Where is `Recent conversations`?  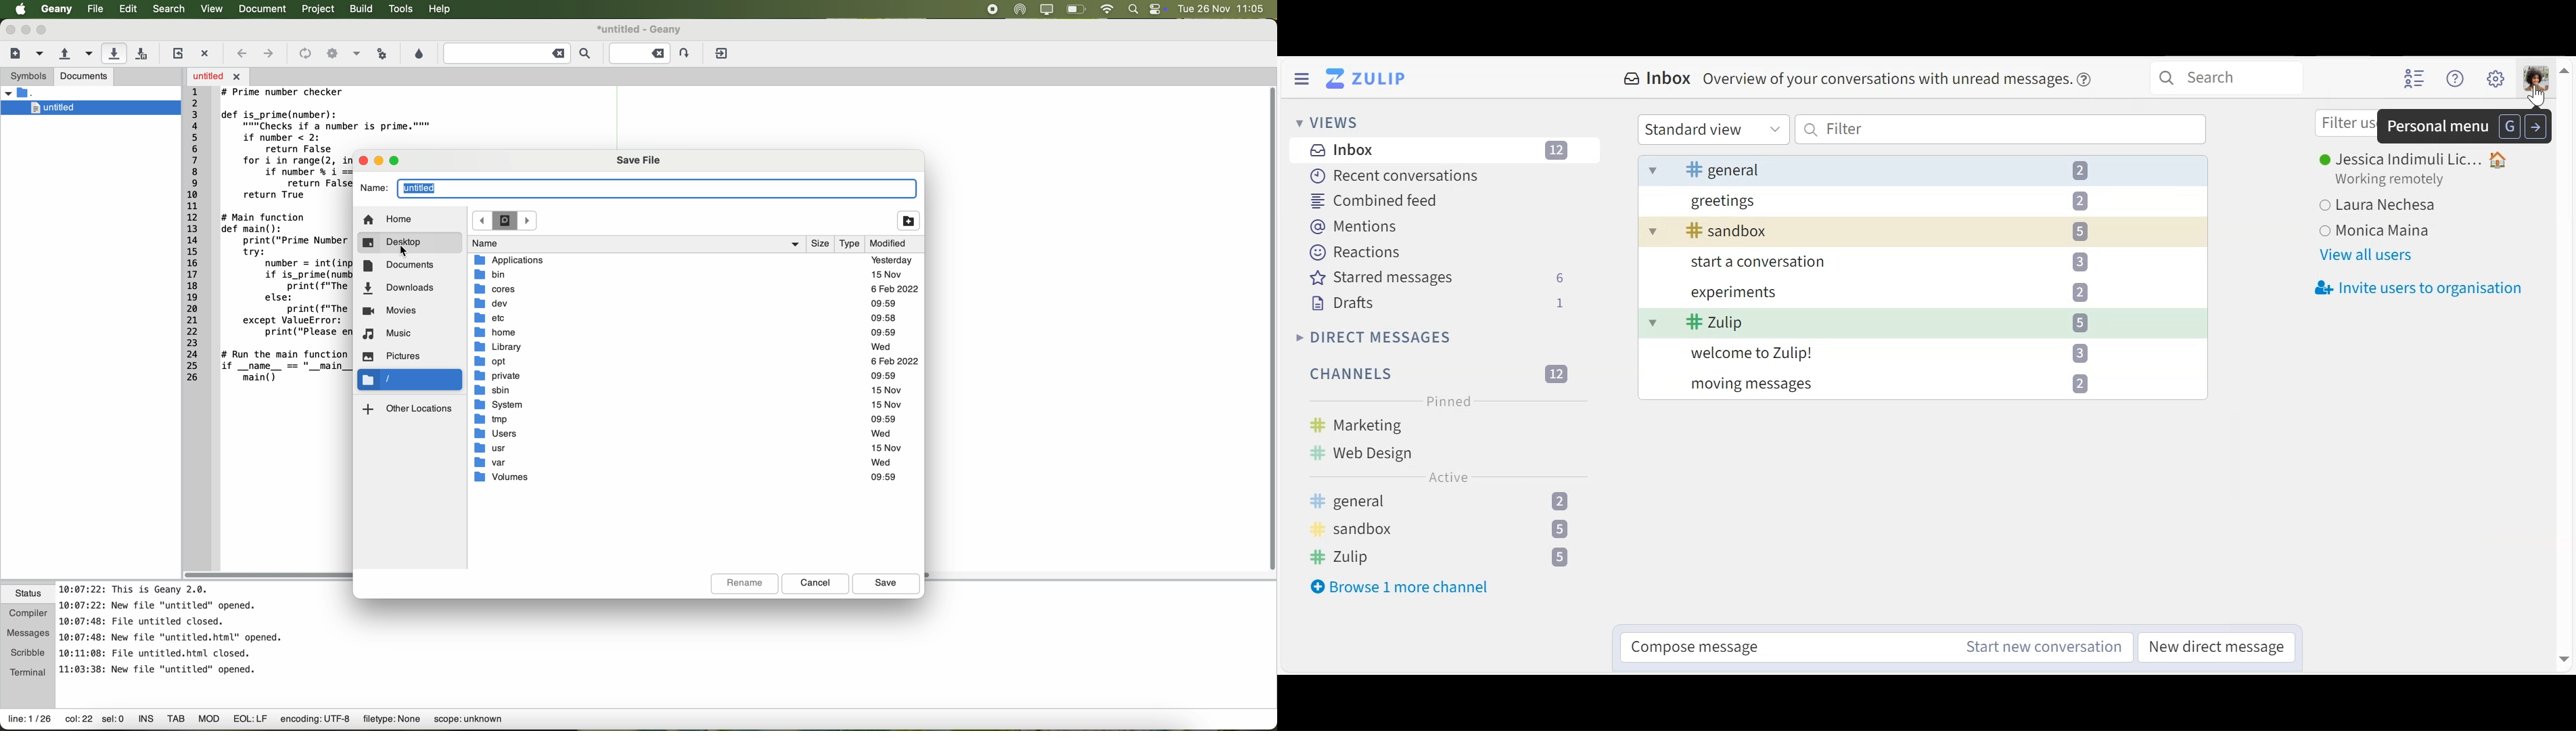 Recent conversations is located at coordinates (1390, 175).